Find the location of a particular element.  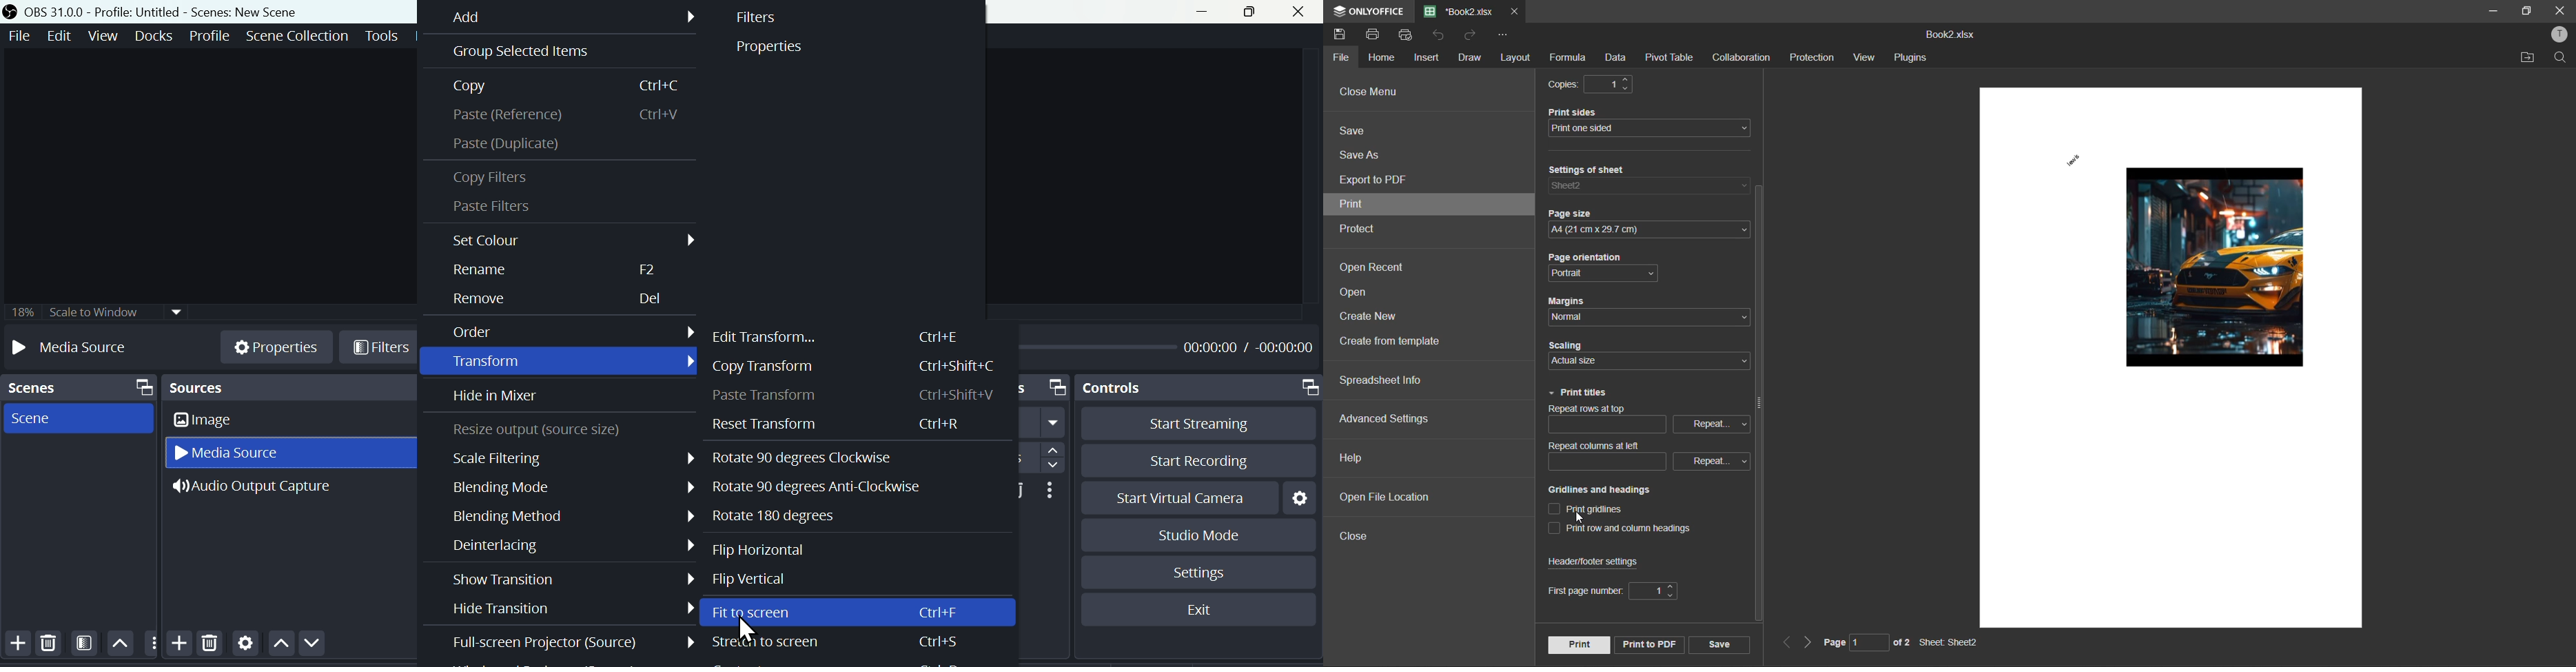

normal is located at coordinates (1580, 318).